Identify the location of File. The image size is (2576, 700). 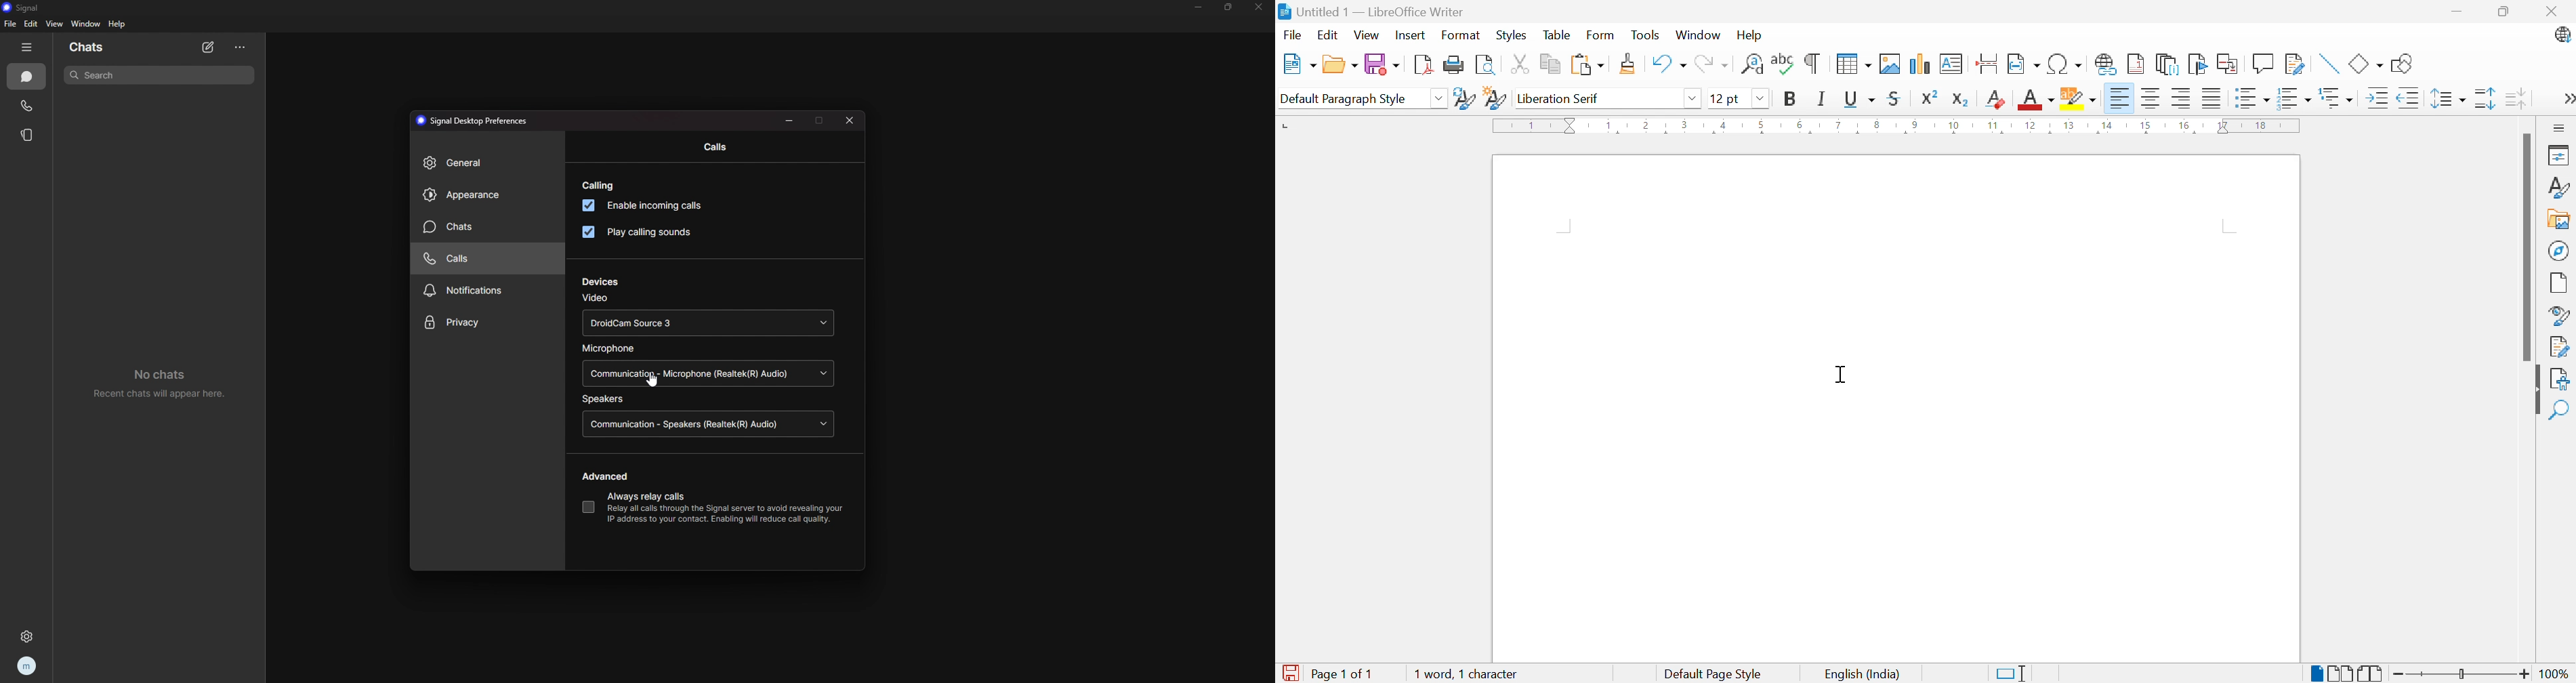
(1294, 35).